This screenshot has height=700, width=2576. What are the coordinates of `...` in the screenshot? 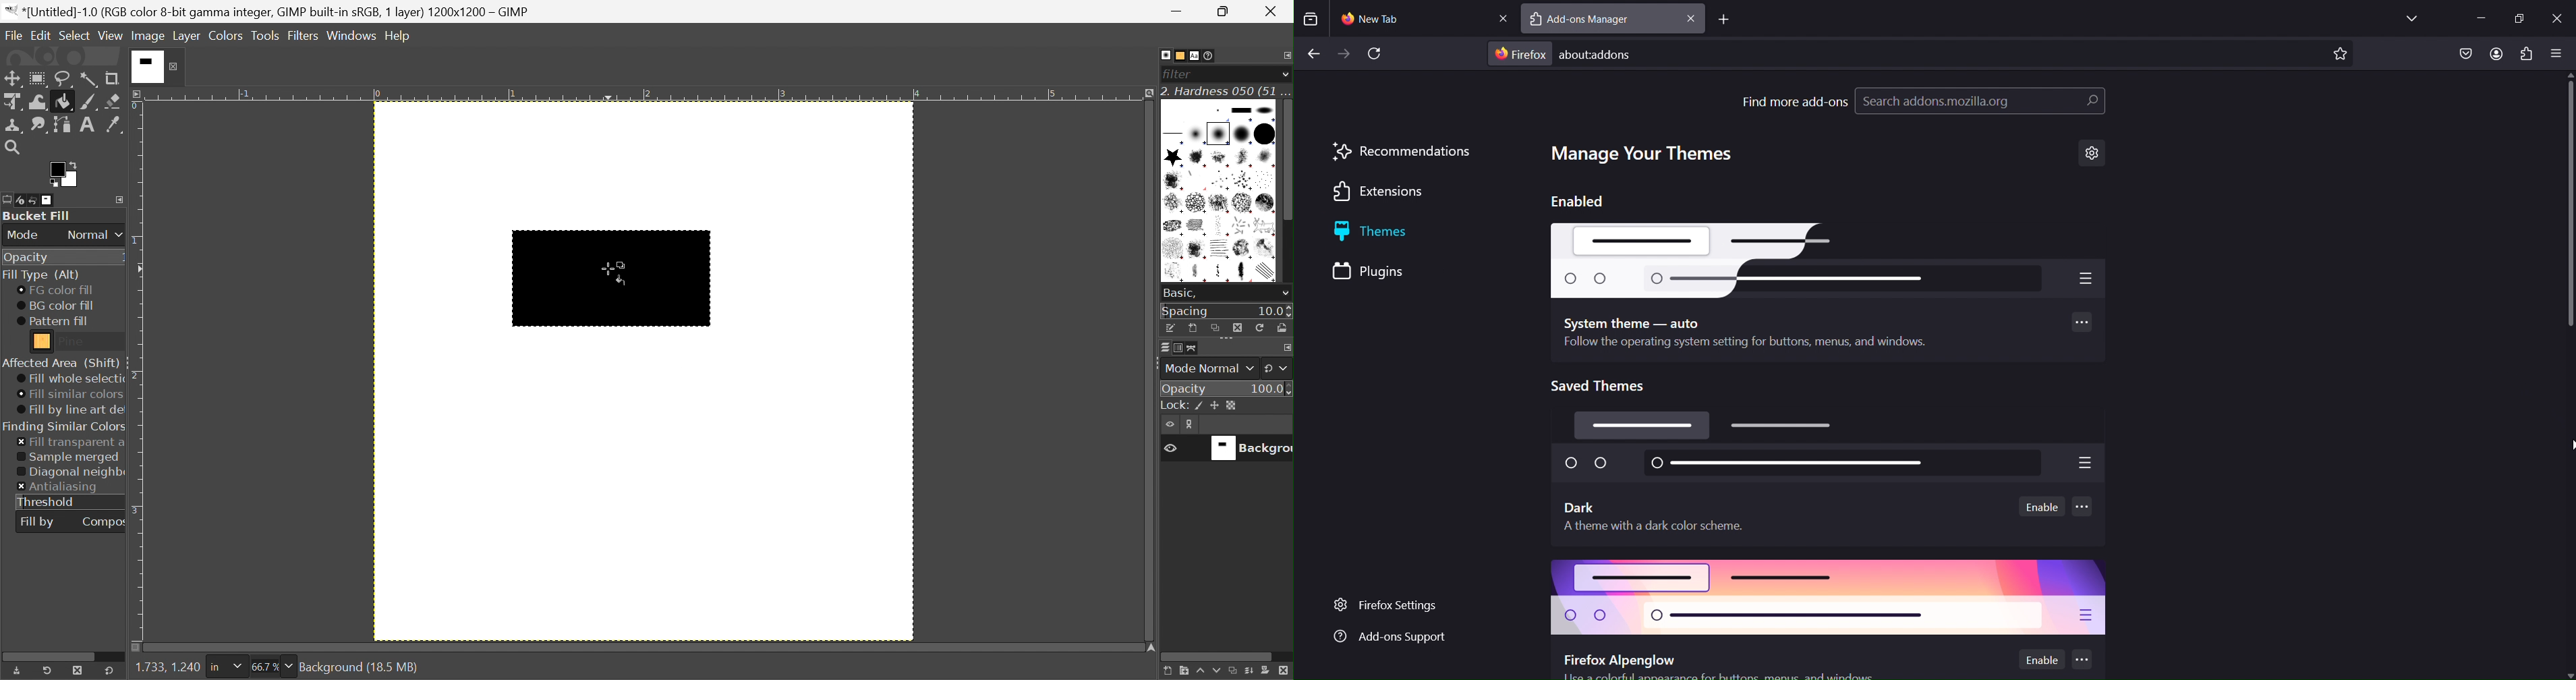 It's located at (2080, 658).